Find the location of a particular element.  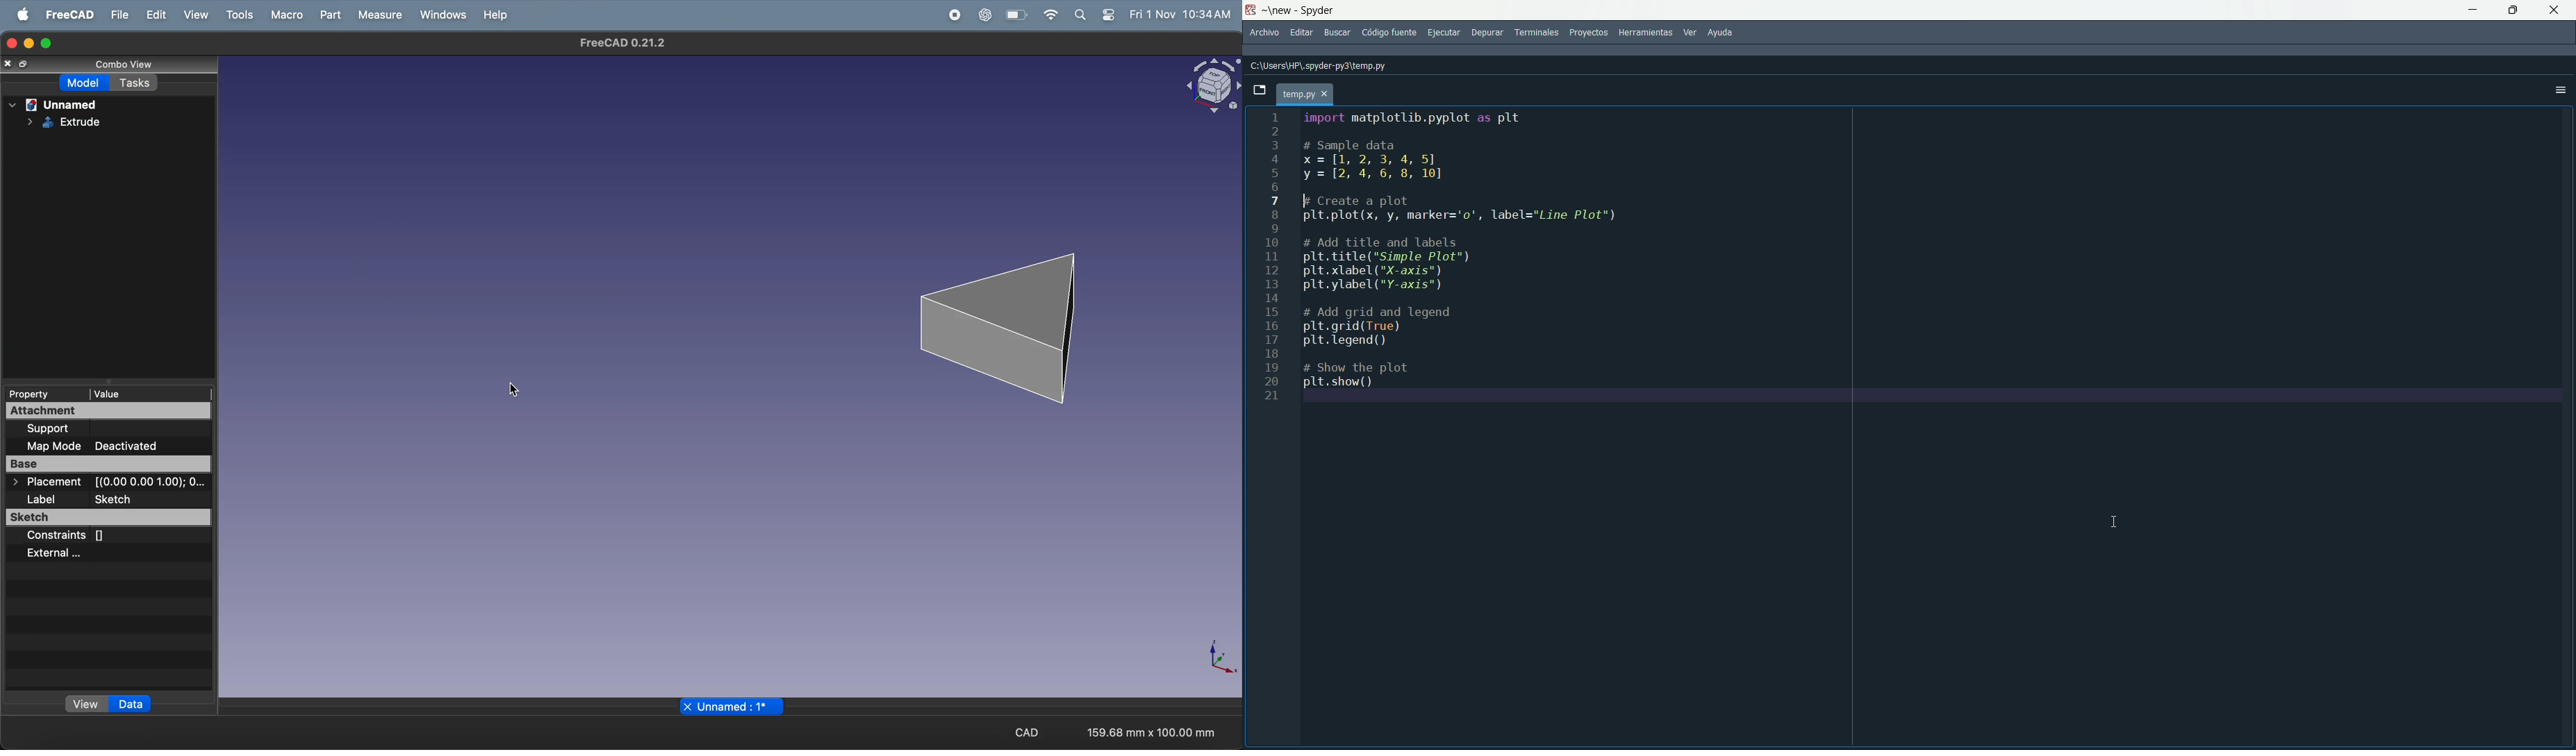

line numbers is located at coordinates (1273, 257).